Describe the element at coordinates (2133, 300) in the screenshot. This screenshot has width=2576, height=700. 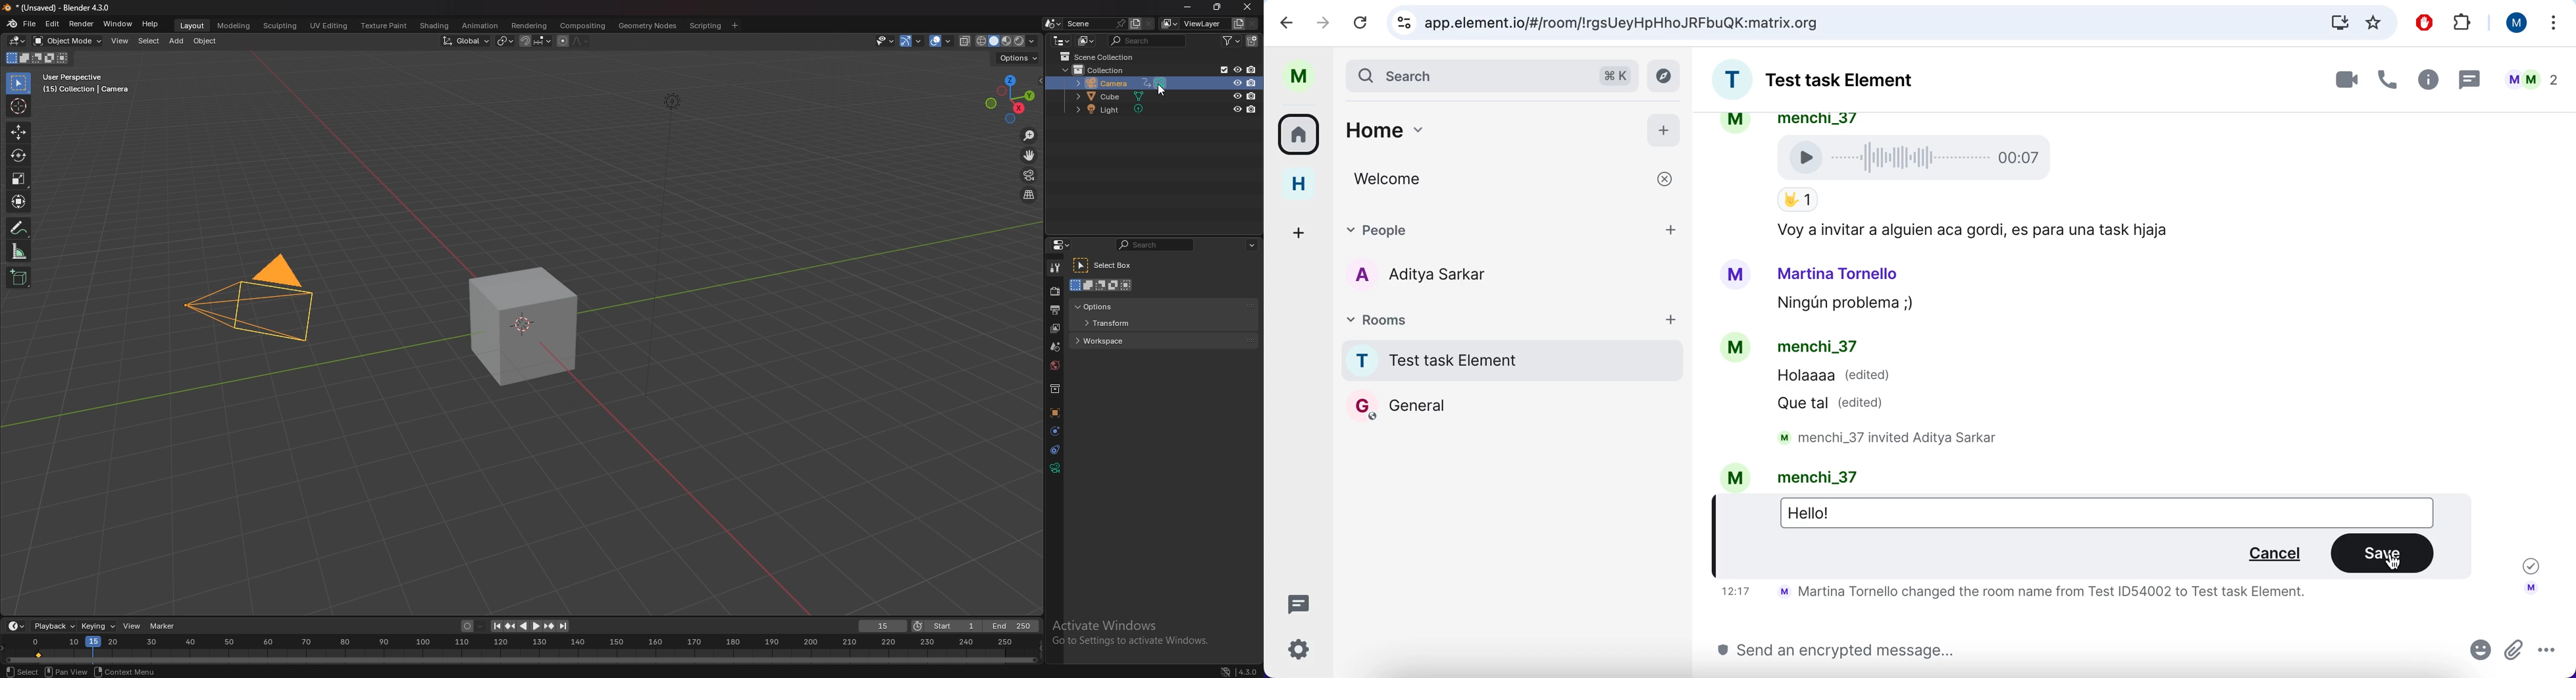
I see `chat` at that location.